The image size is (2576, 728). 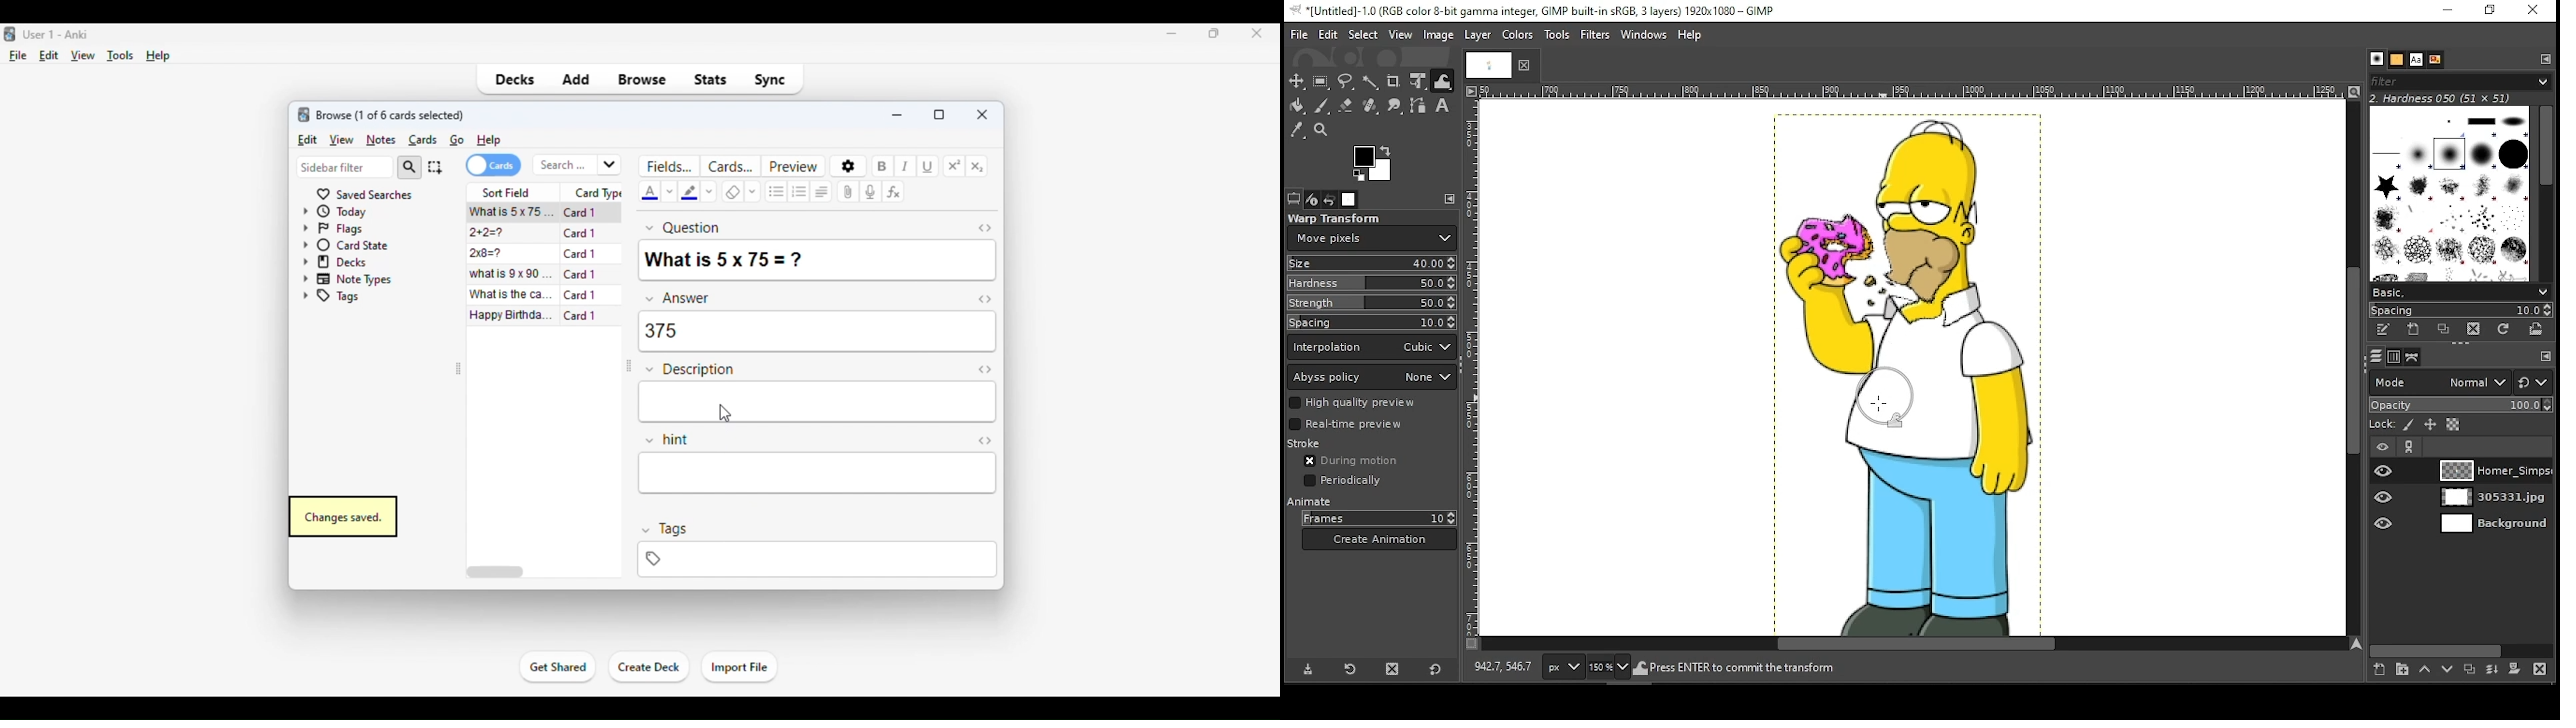 I want to click on help, so click(x=488, y=141).